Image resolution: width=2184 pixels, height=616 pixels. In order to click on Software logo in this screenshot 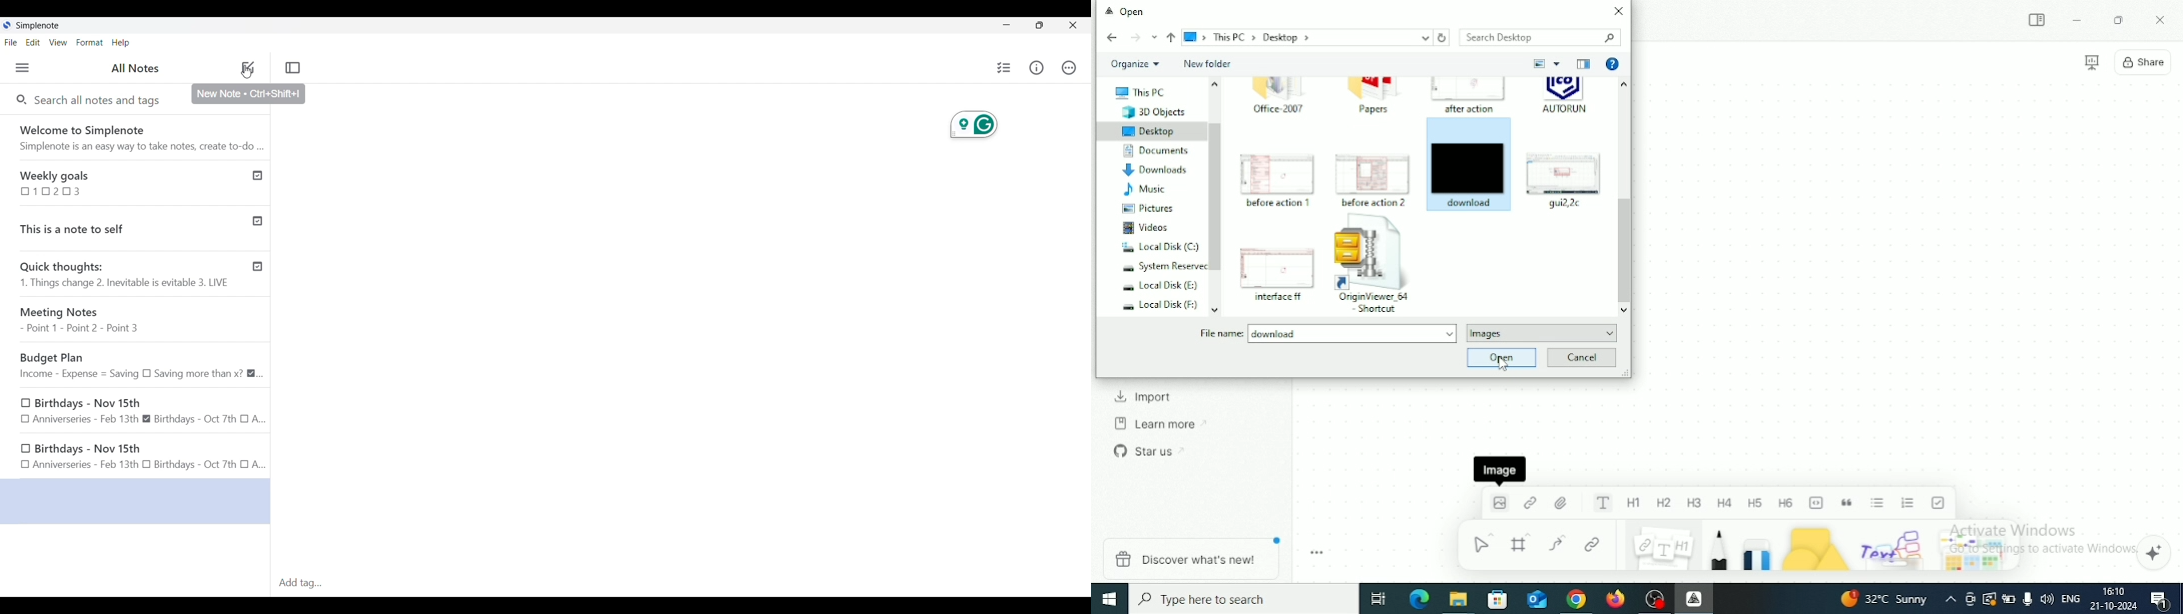, I will do `click(7, 25)`.